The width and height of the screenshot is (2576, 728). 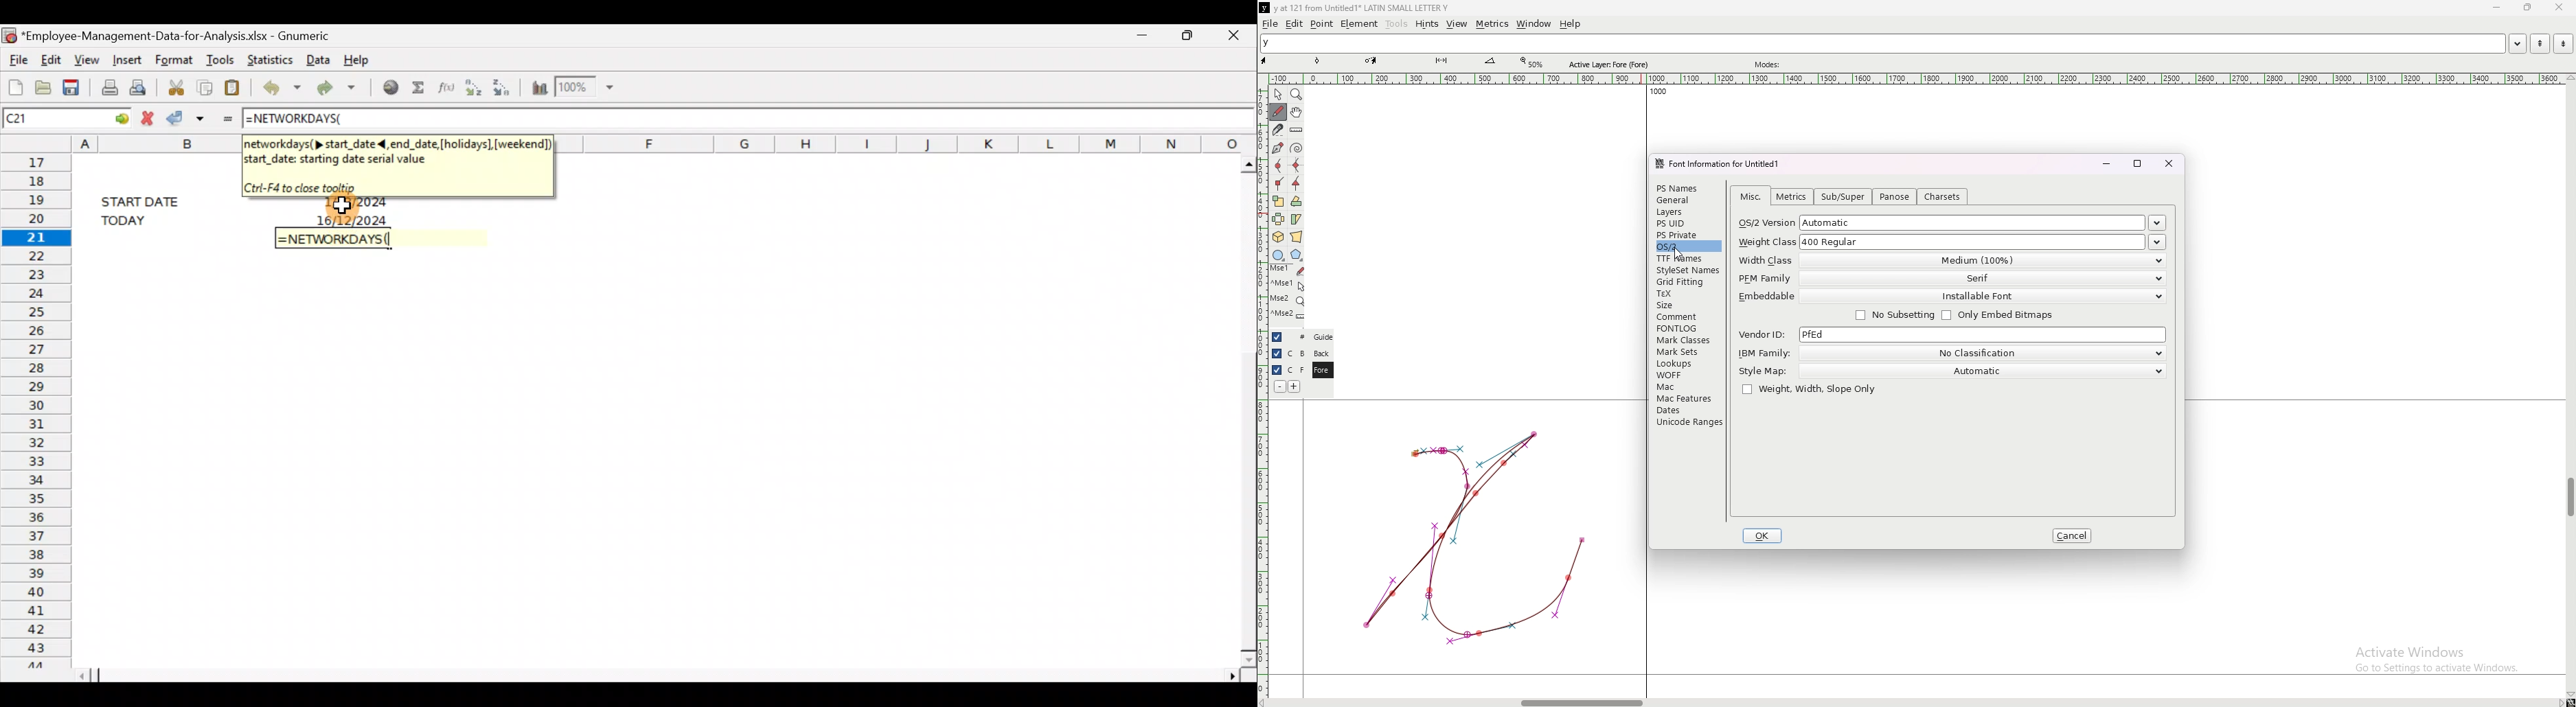 I want to click on File, so click(x=16, y=58).